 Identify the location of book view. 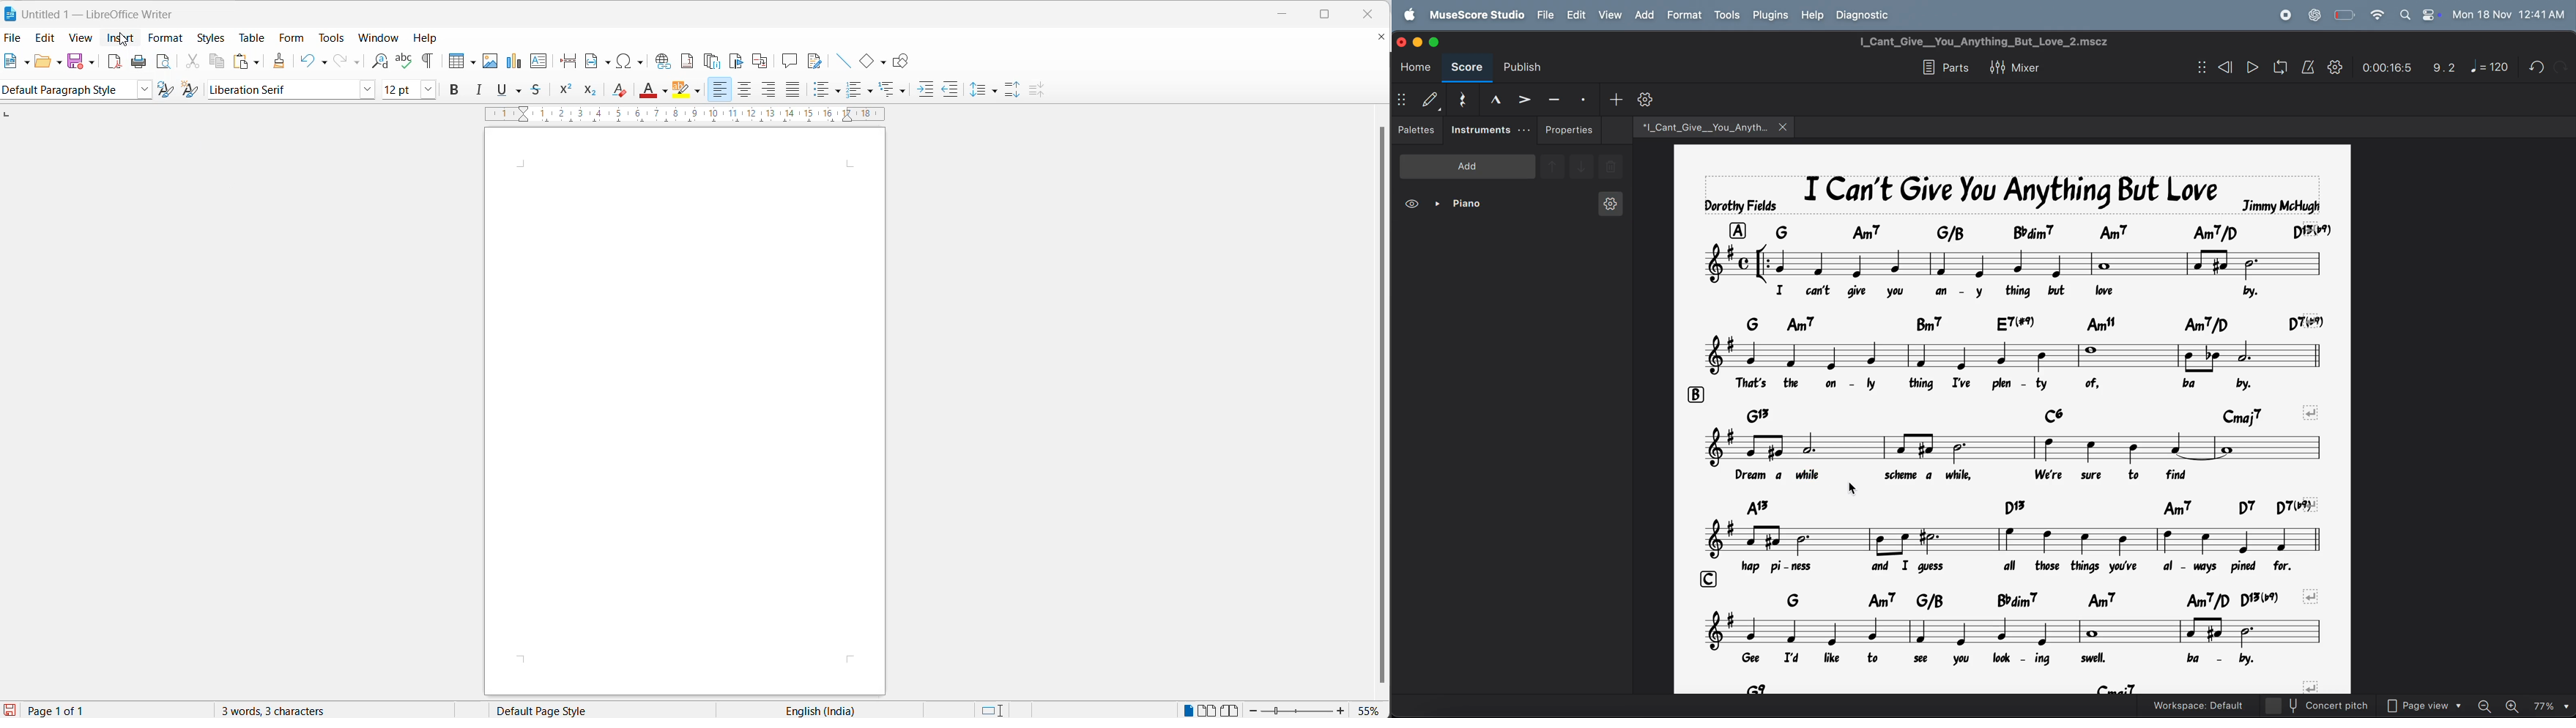
(1232, 709).